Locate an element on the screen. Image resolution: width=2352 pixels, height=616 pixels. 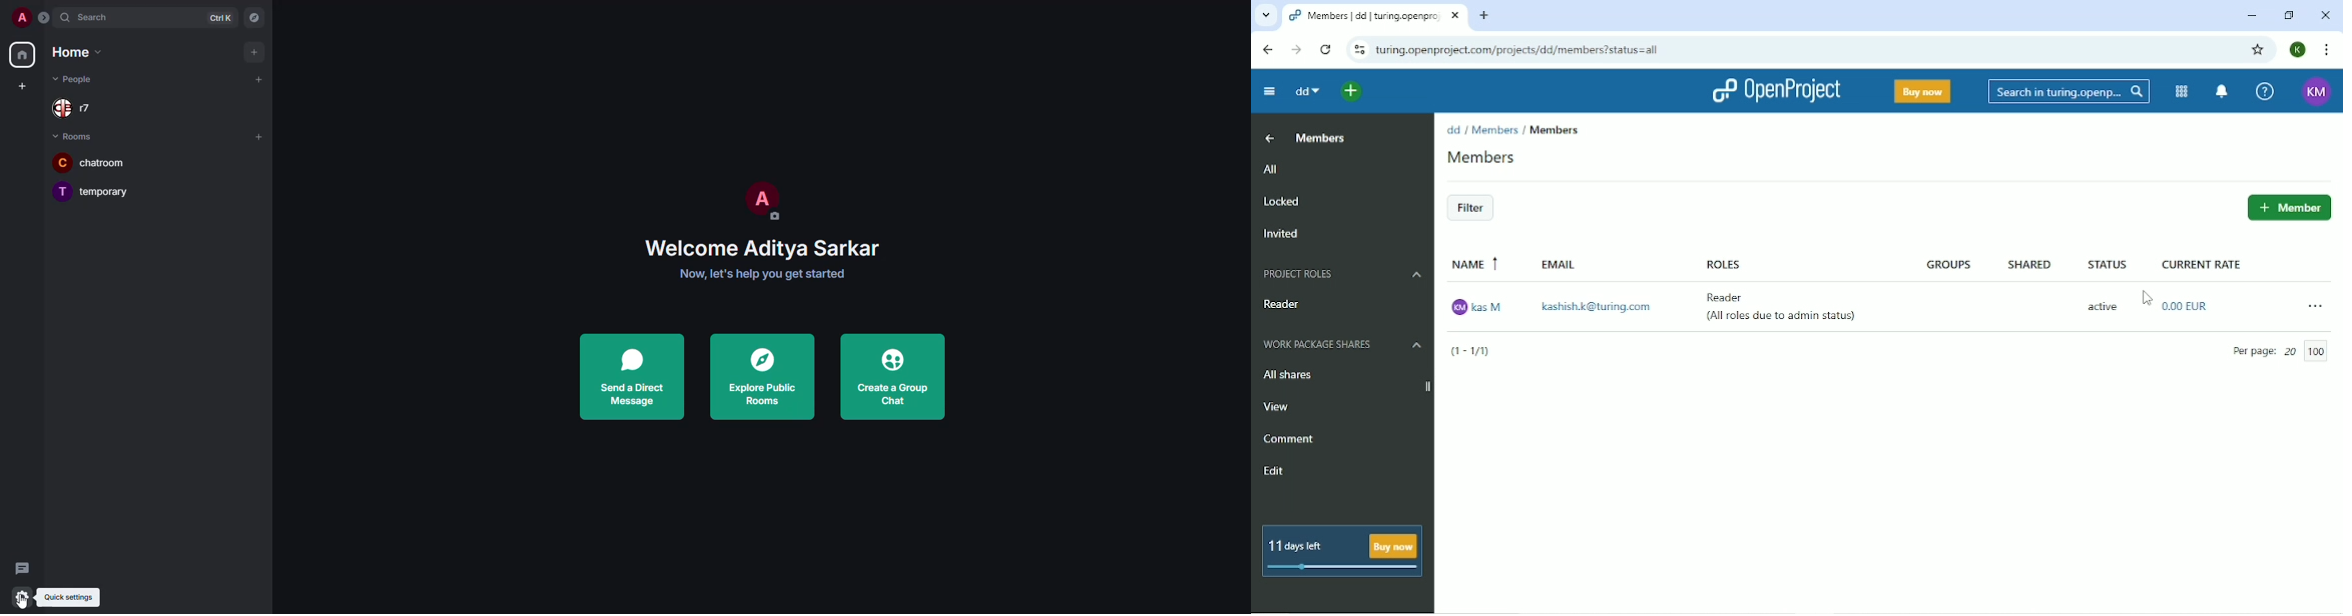
Add Member is located at coordinates (2288, 208).